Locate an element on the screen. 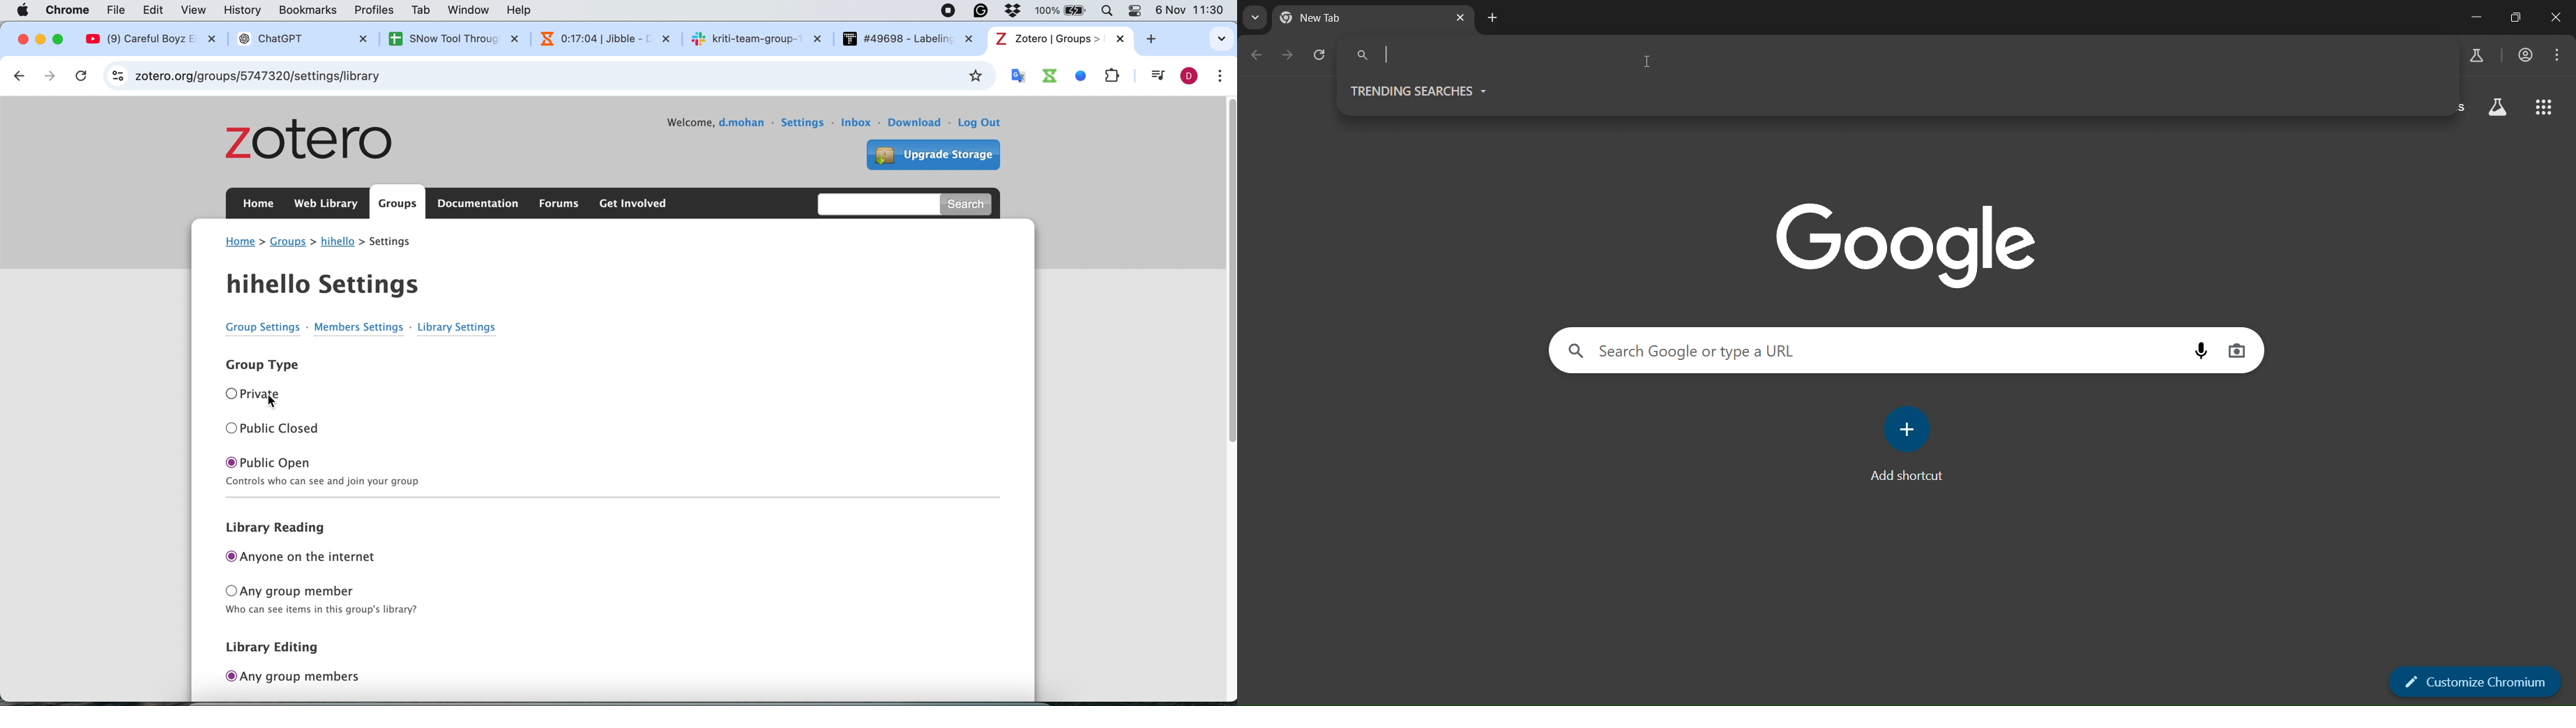 The width and height of the screenshot is (2576, 728). vertical scroll bar is located at coordinates (1225, 311).